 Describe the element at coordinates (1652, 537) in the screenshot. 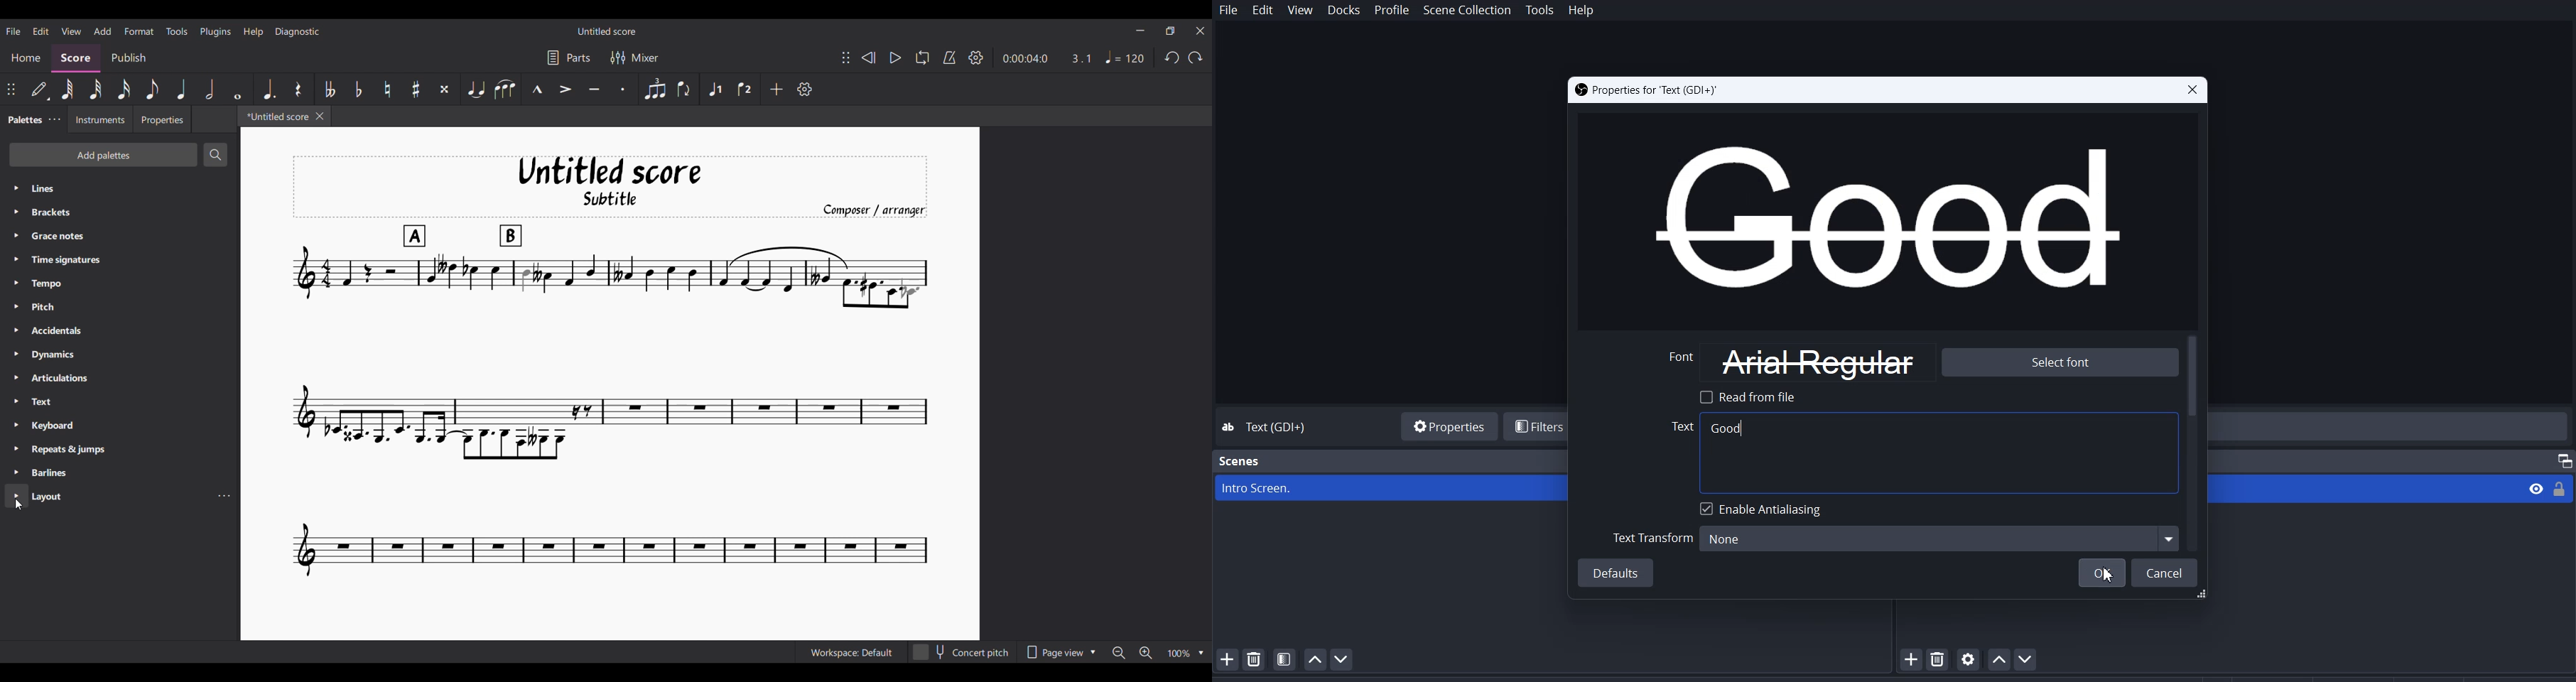

I see `Text Transform` at that location.